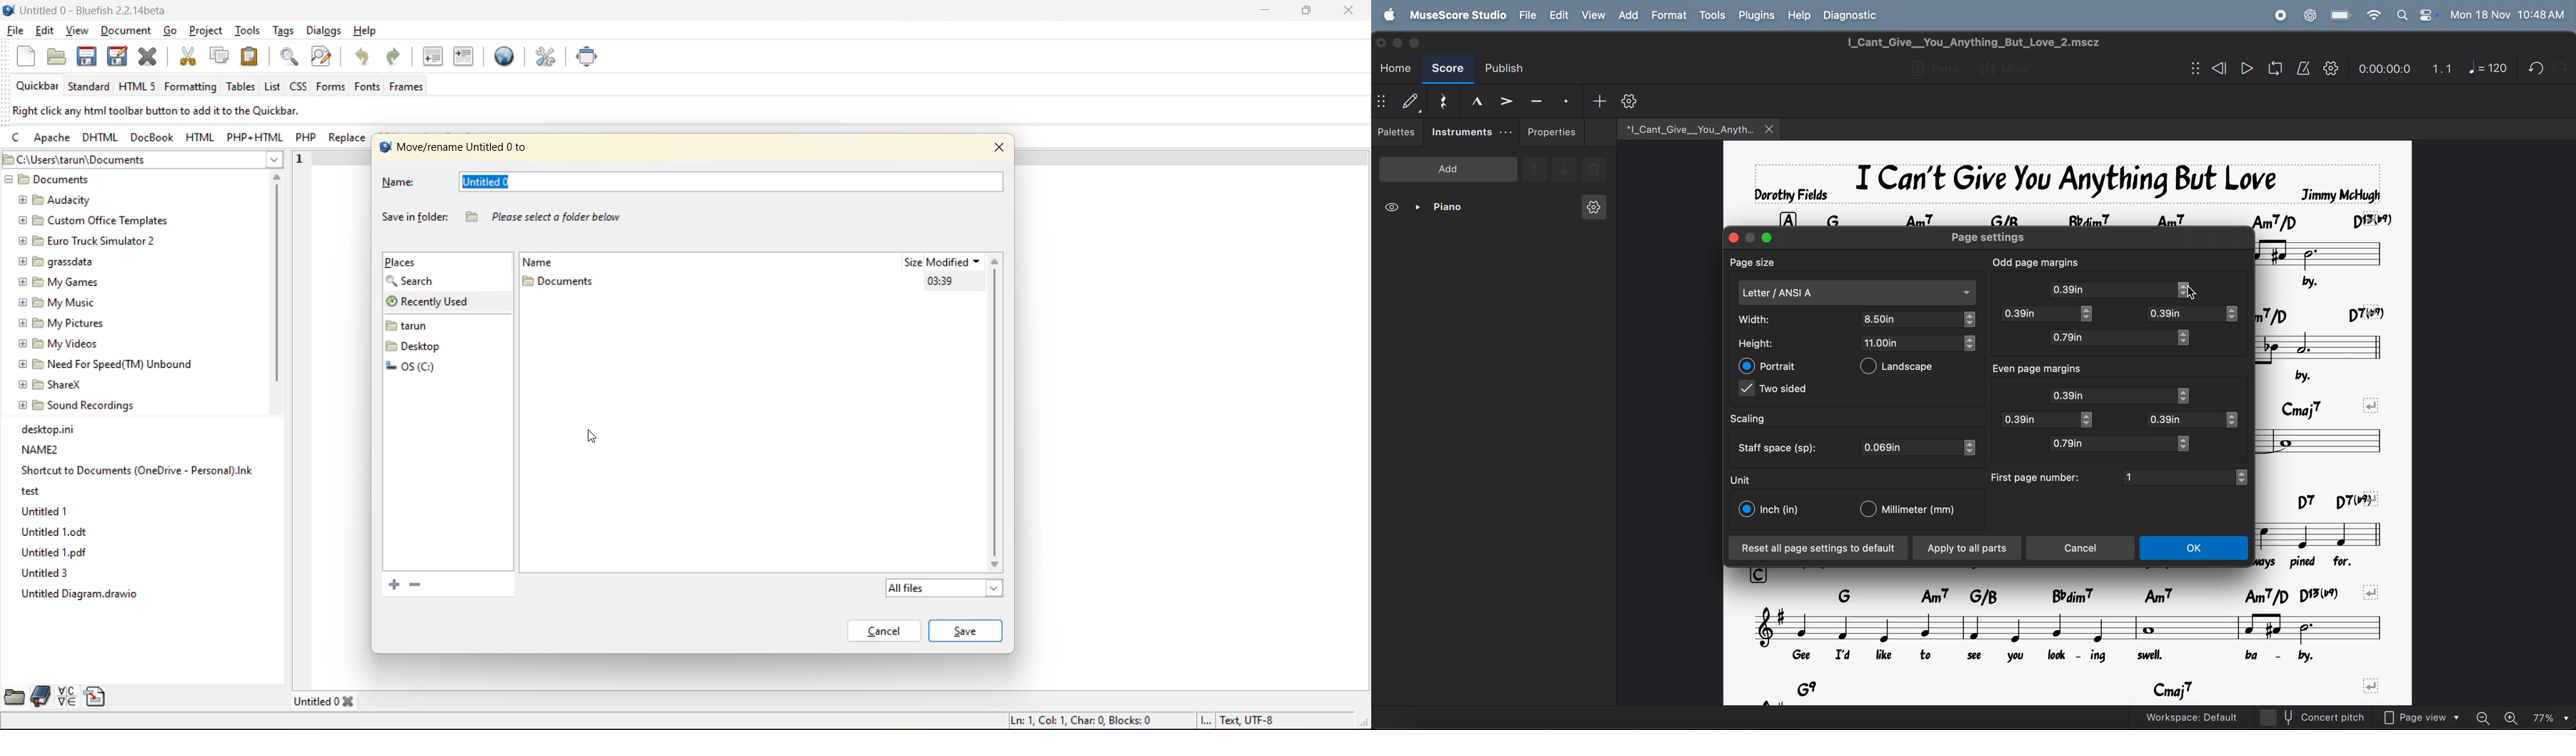  I want to click on toggle, so click(2190, 443).